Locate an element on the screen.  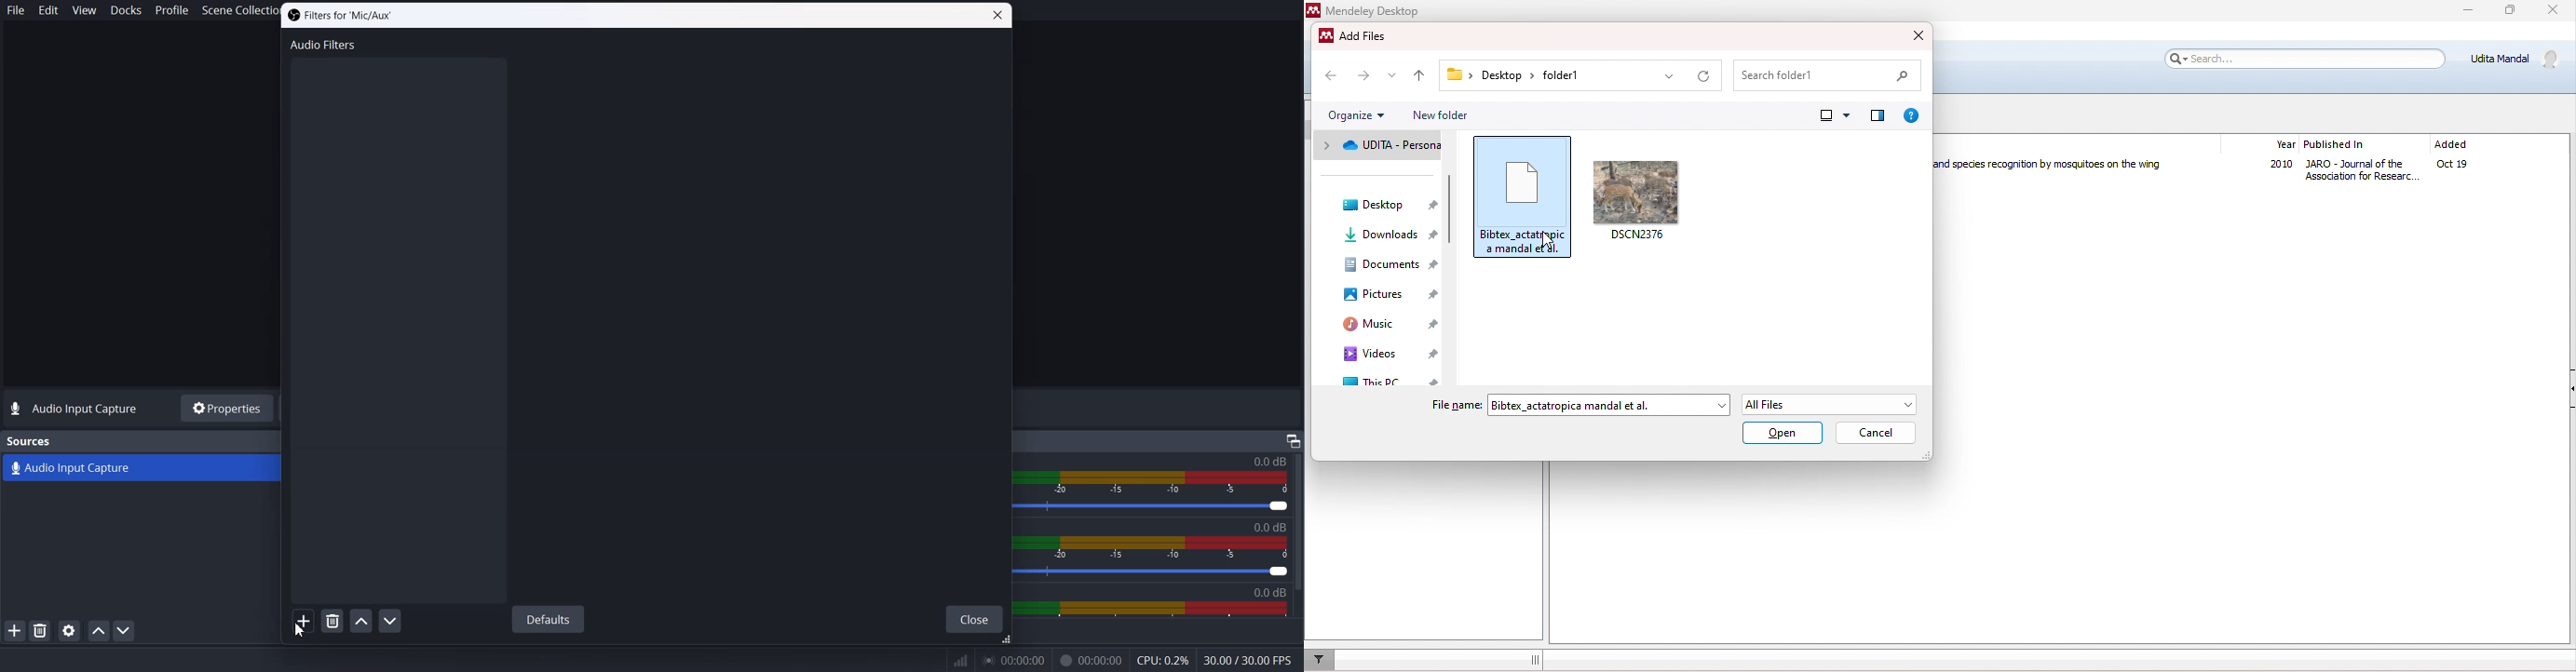
up to previous folder is located at coordinates (1419, 74).